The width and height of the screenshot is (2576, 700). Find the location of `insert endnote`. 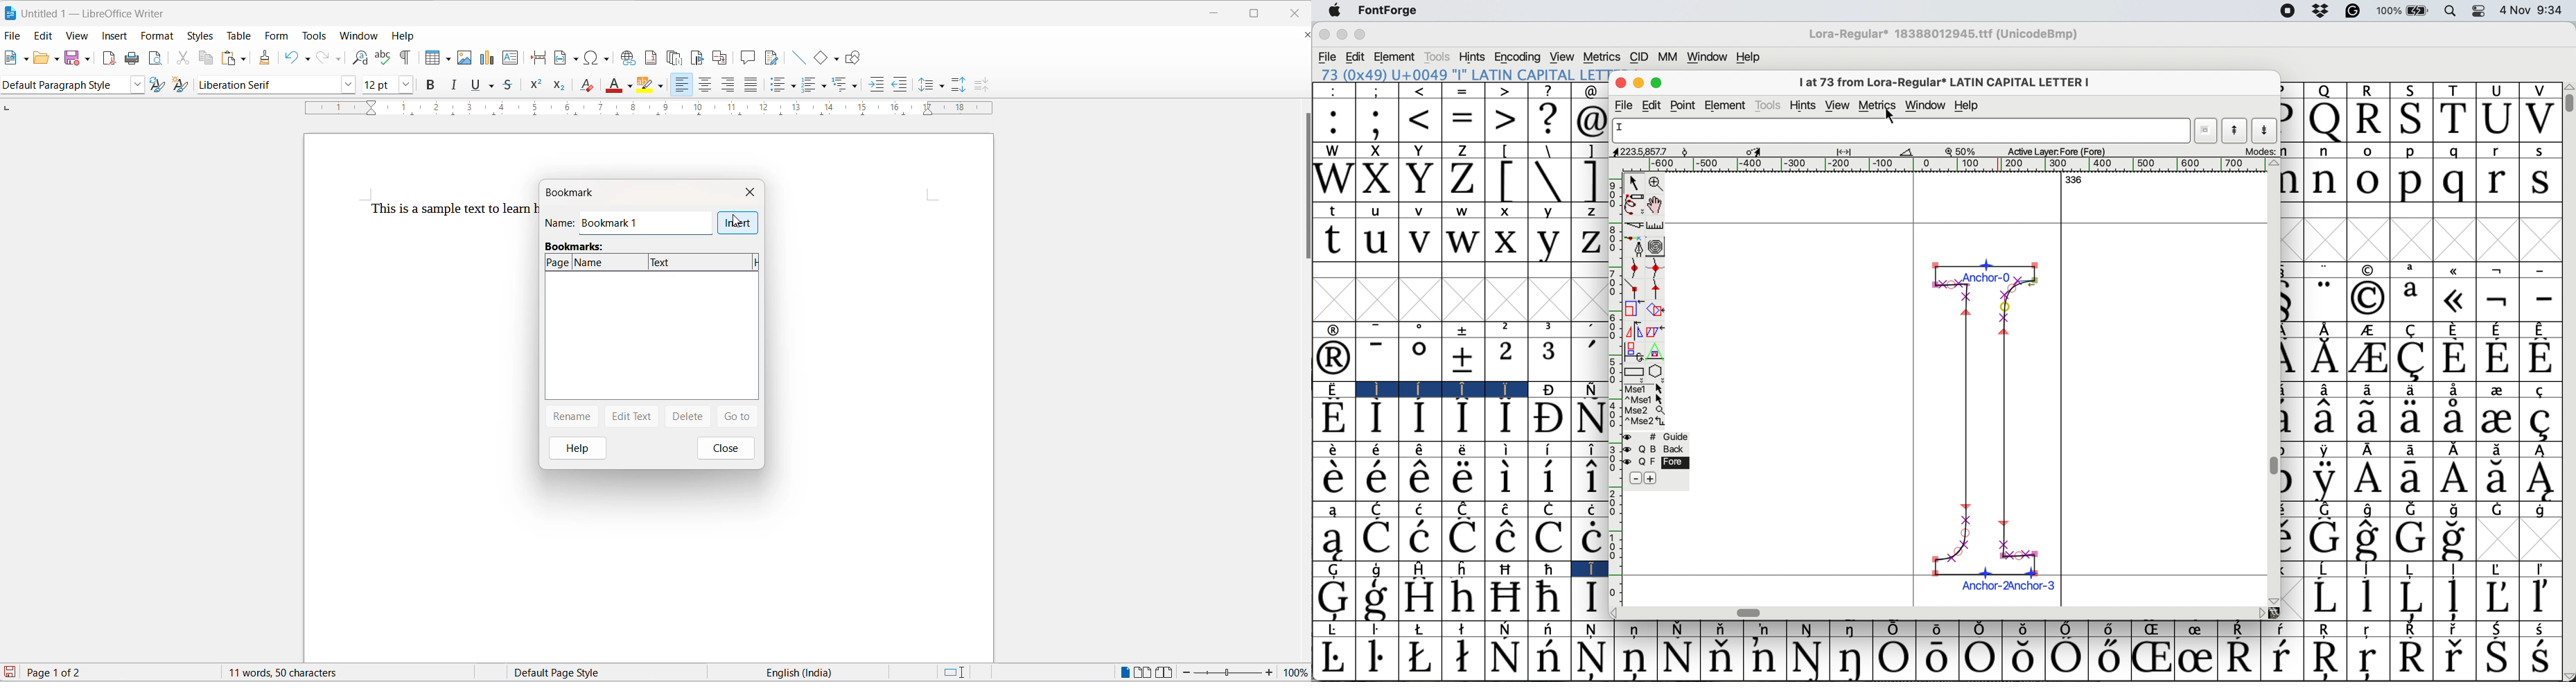

insert endnote is located at coordinates (676, 55).